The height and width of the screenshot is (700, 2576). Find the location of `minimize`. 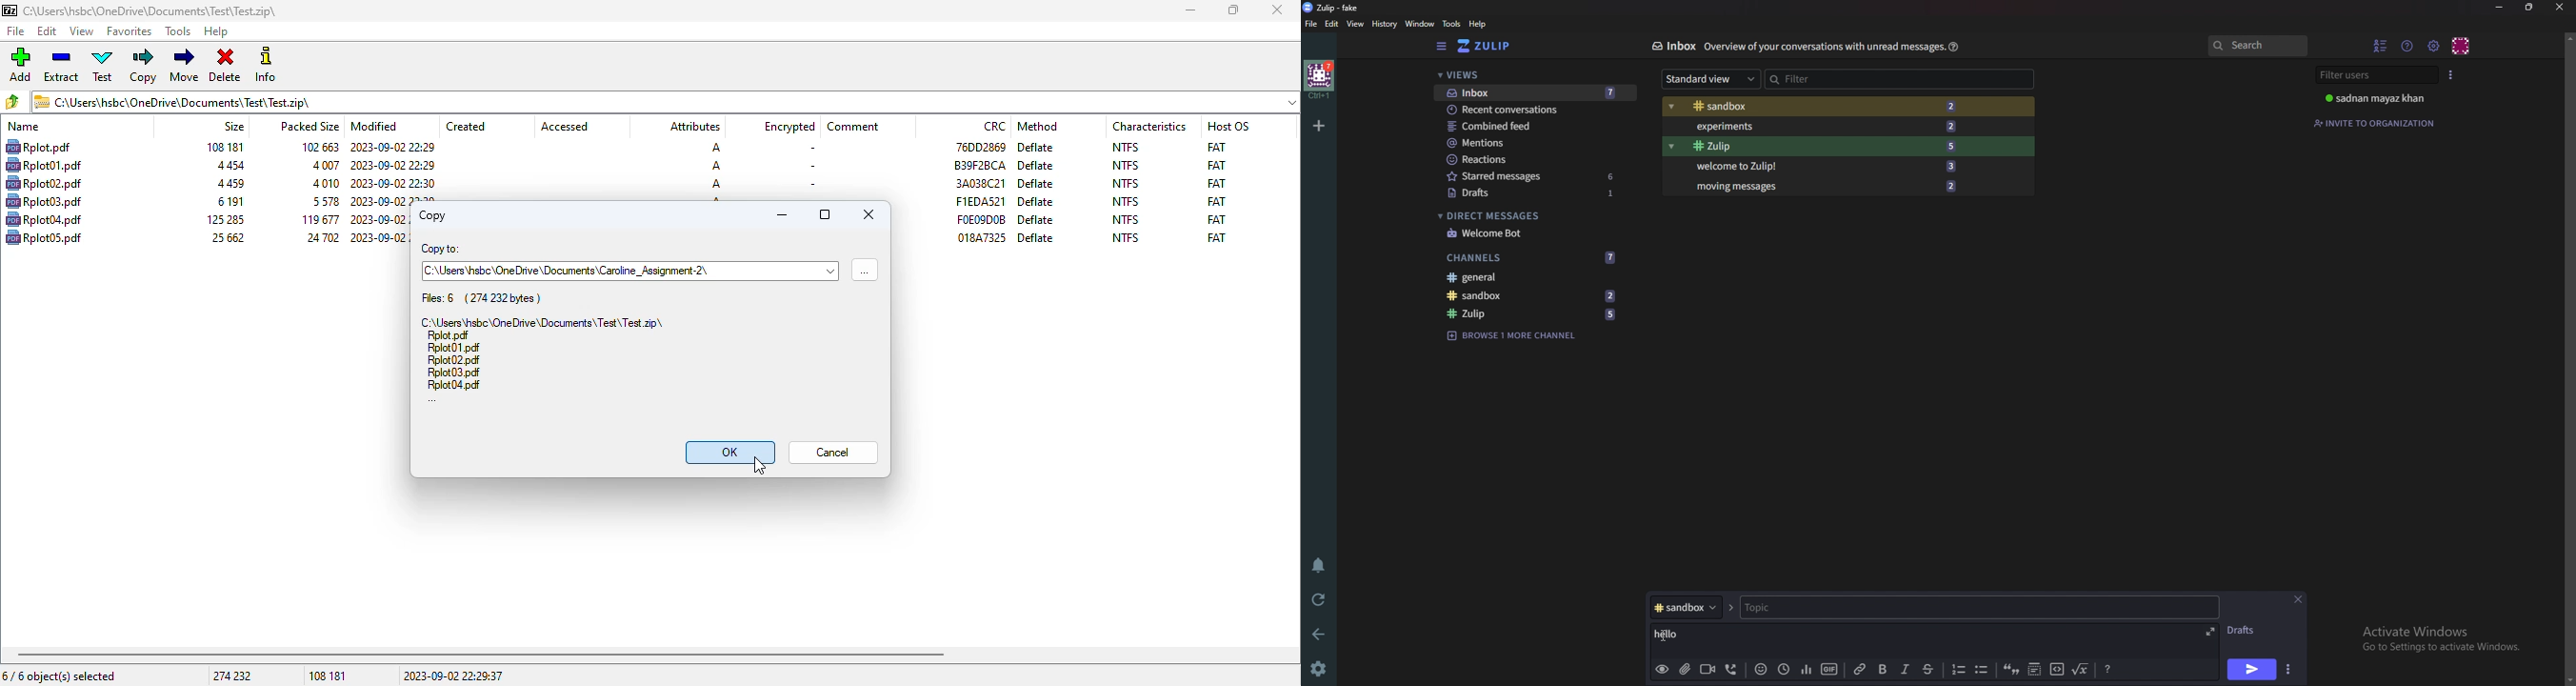

minimize is located at coordinates (1189, 10).